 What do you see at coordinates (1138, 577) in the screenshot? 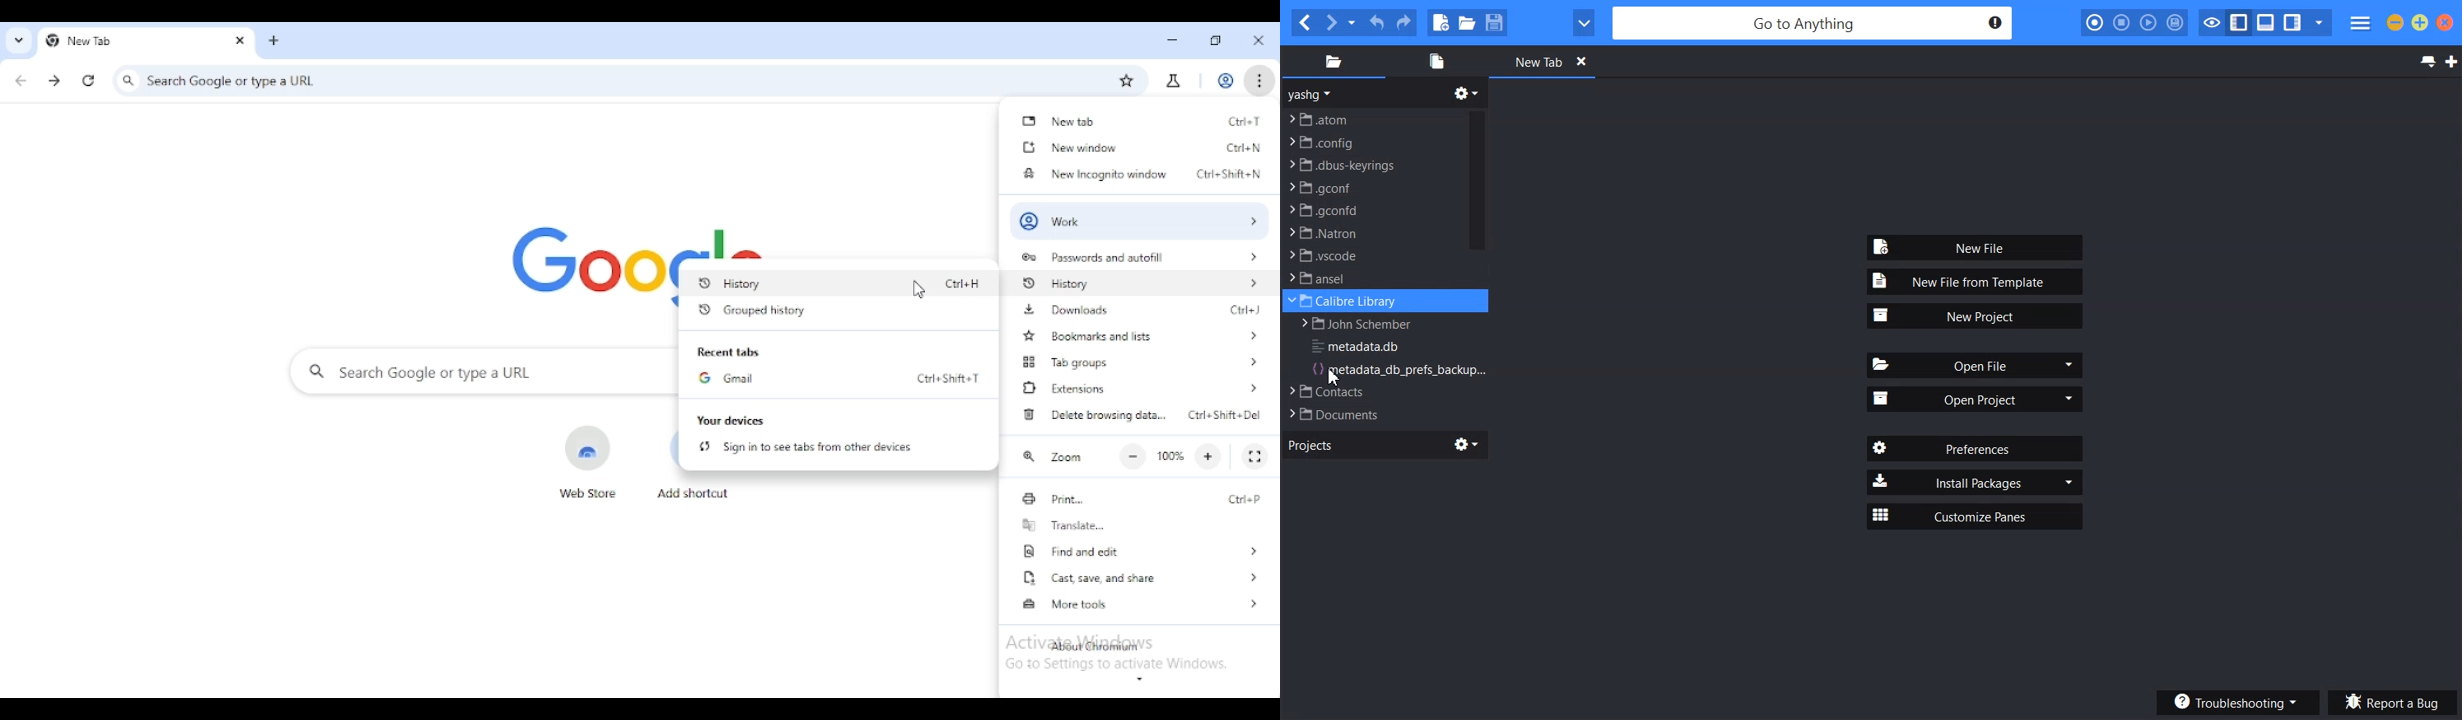
I see `cast, save, and share` at bounding box center [1138, 577].